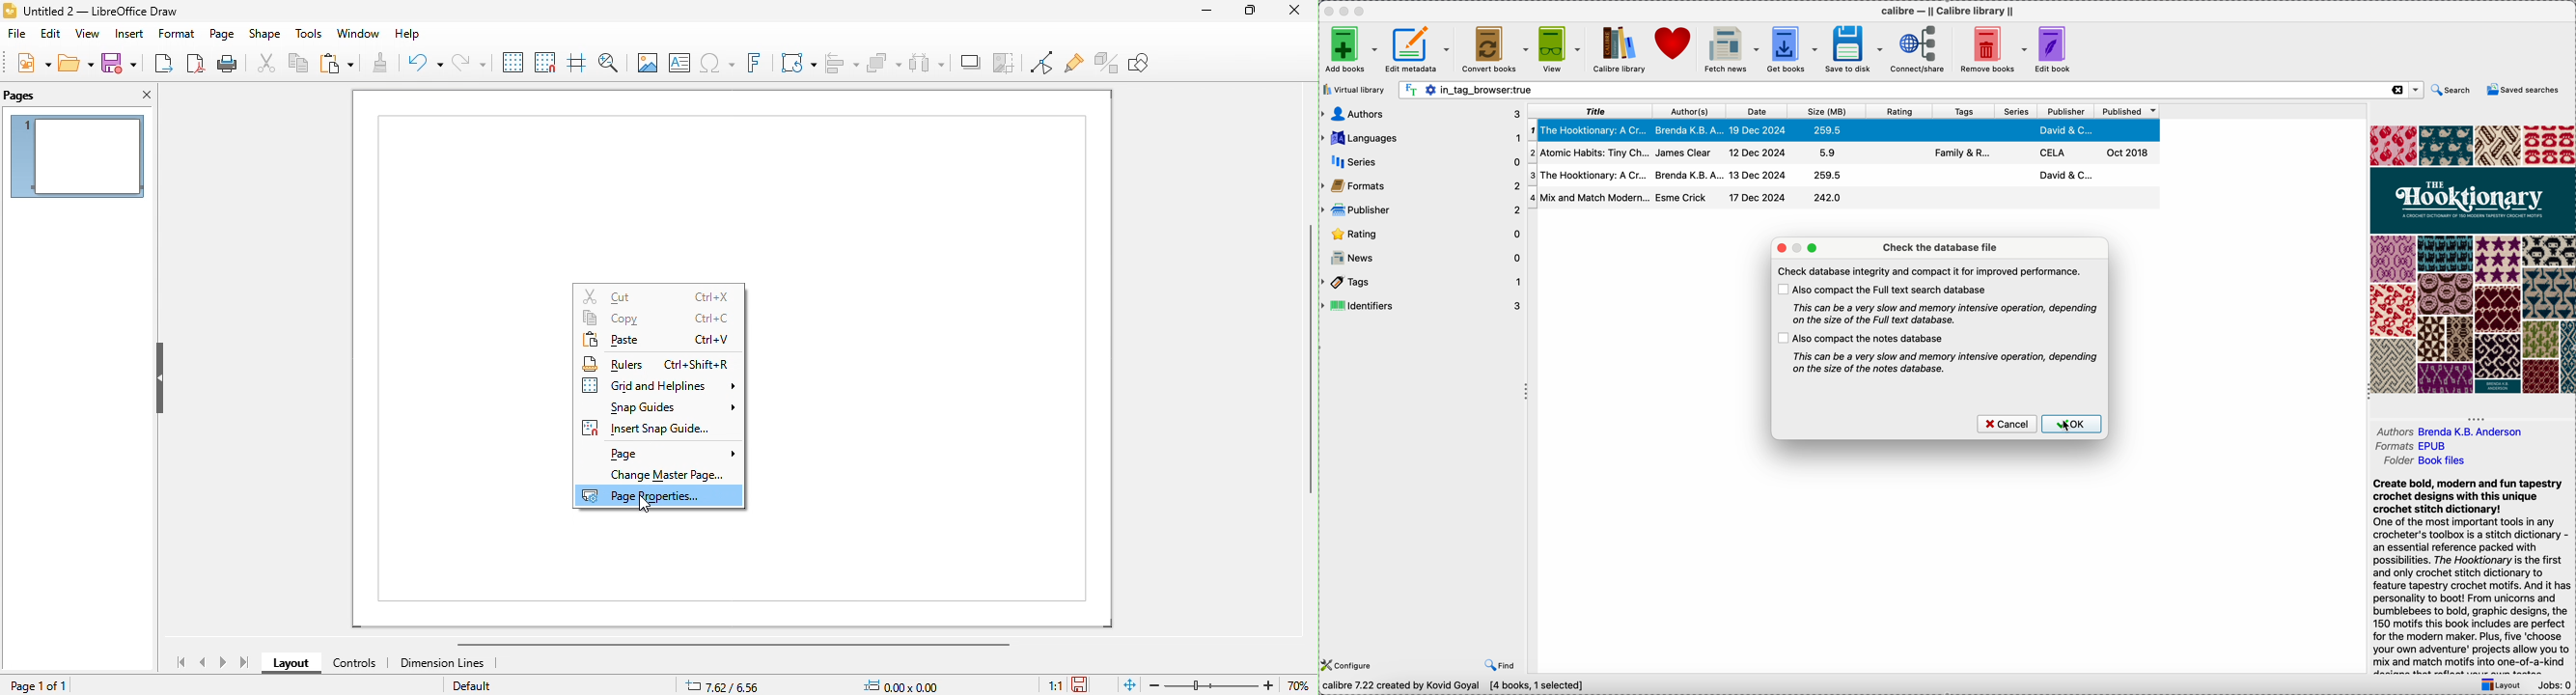 This screenshot has width=2576, height=700. I want to click on cut, so click(267, 66).